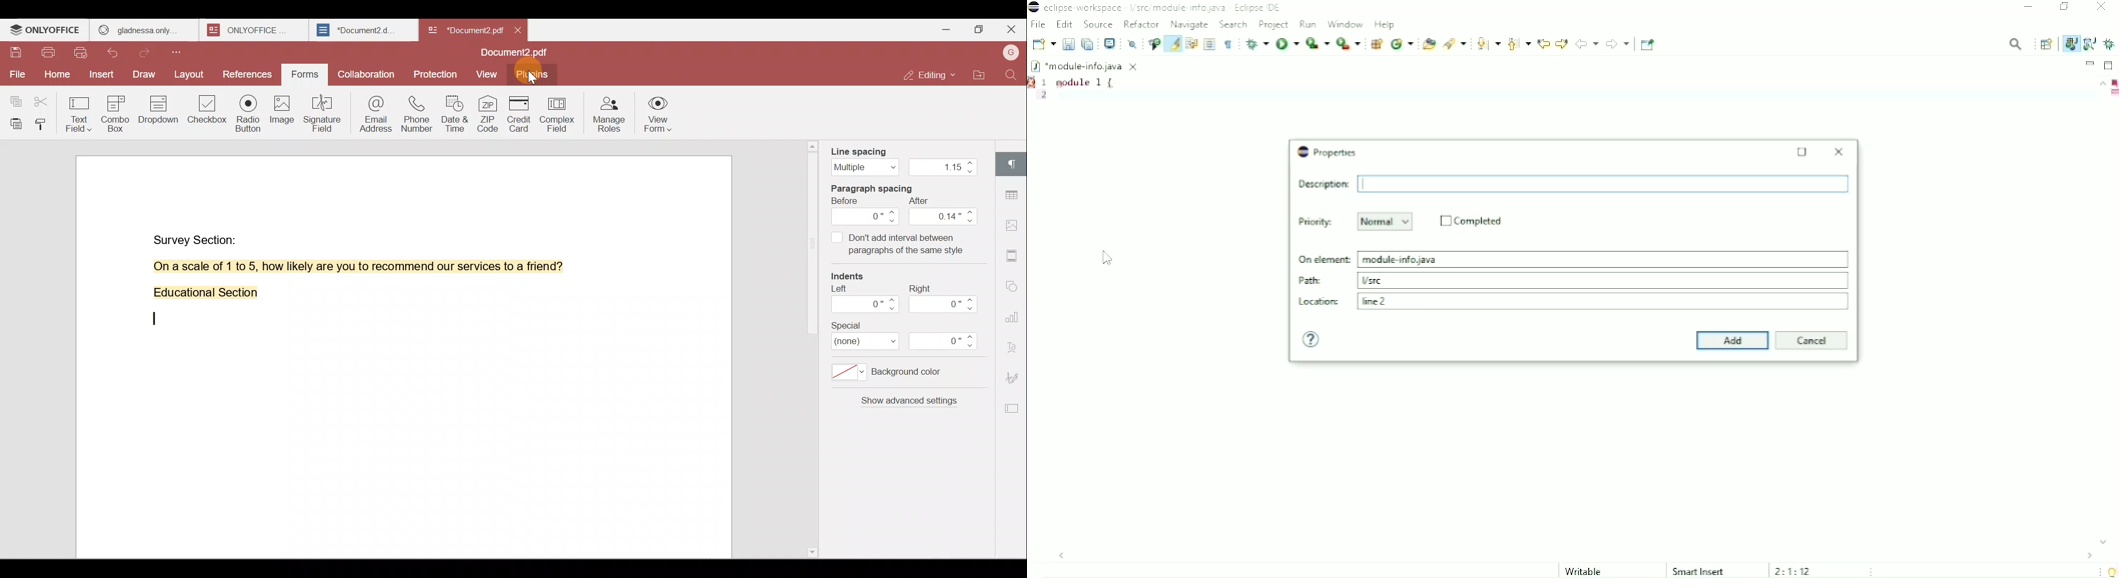 This screenshot has width=2128, height=588. Describe the element at coordinates (249, 115) in the screenshot. I see `Radio` at that location.